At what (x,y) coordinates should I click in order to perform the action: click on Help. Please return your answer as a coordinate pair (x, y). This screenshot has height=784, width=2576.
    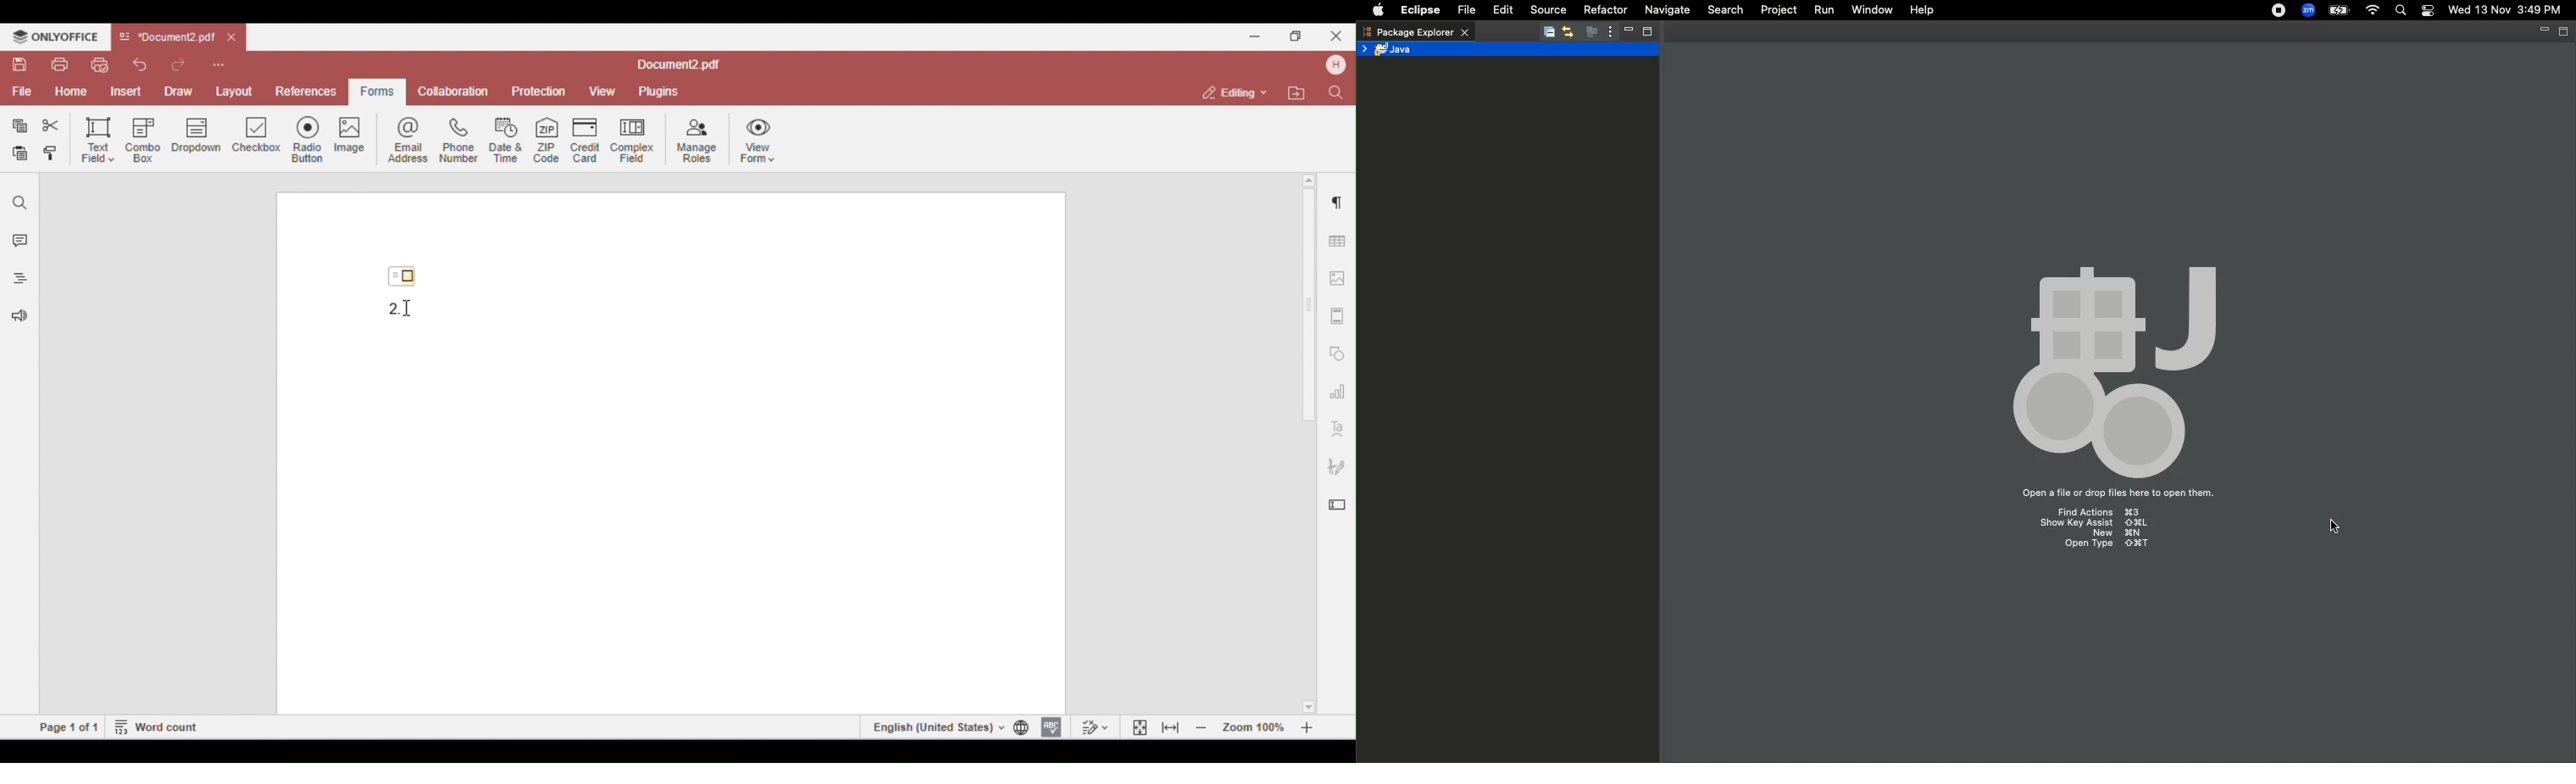
    Looking at the image, I should click on (1921, 10).